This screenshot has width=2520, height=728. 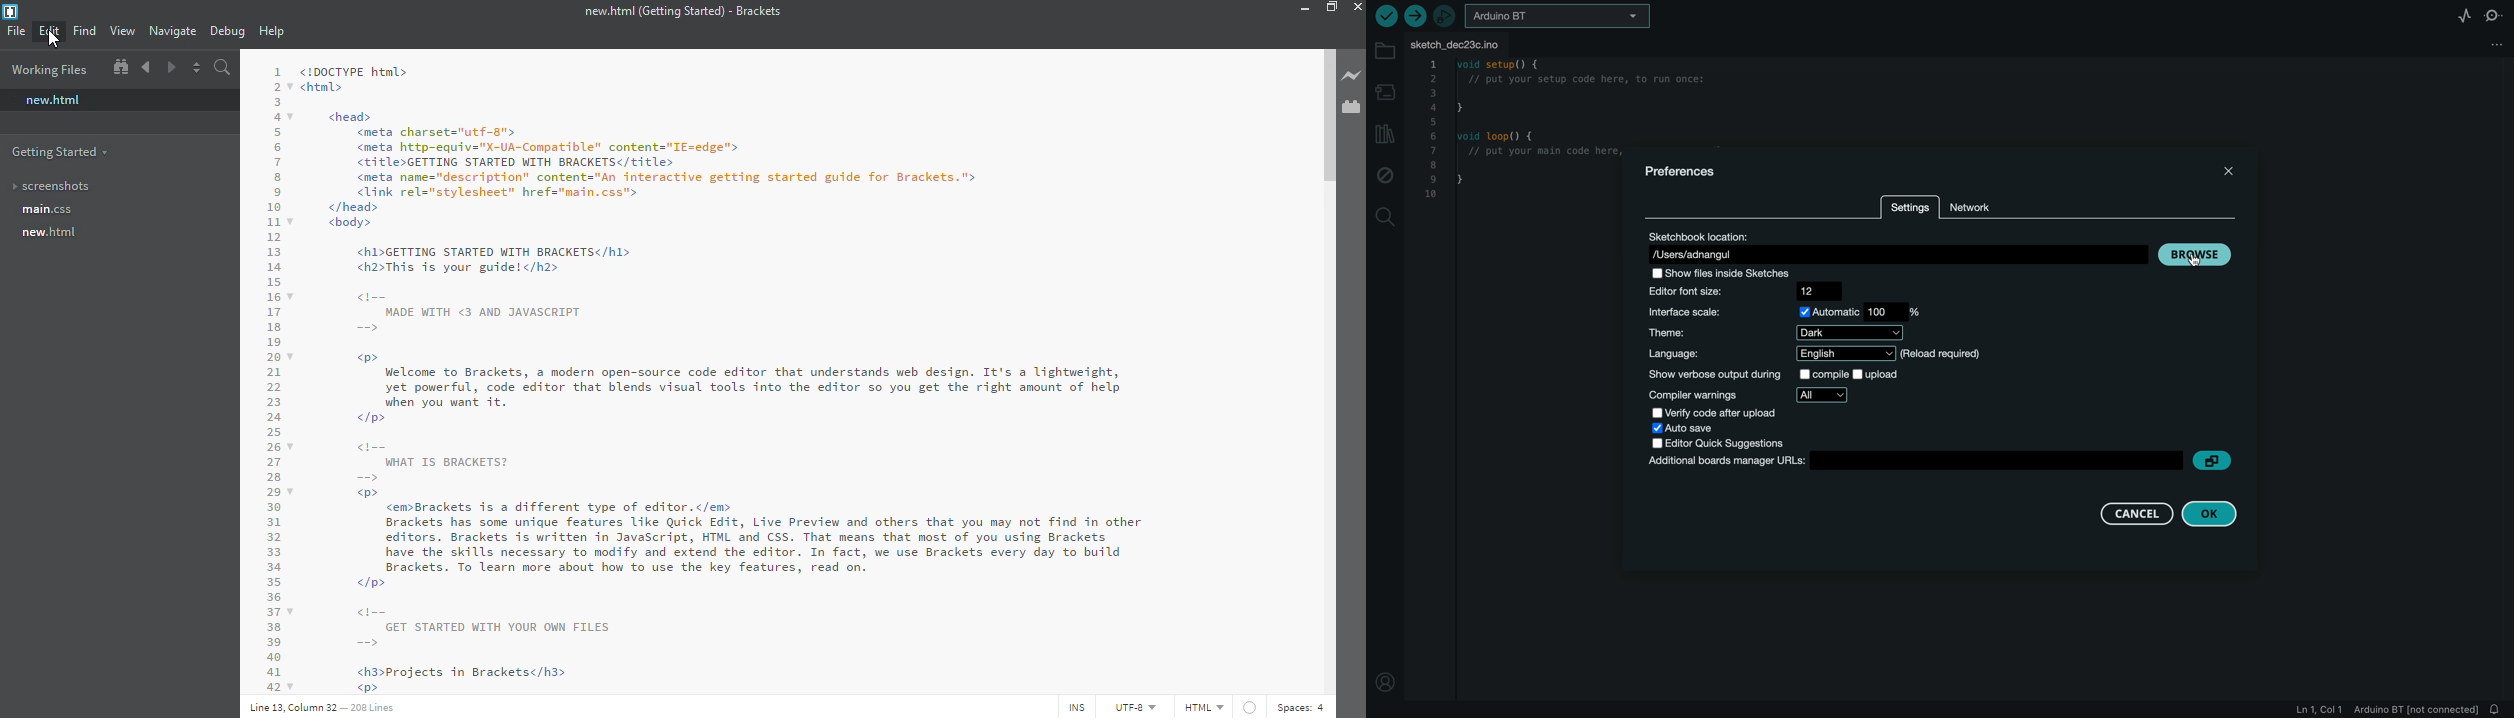 I want to click on language, so click(x=1813, y=355).